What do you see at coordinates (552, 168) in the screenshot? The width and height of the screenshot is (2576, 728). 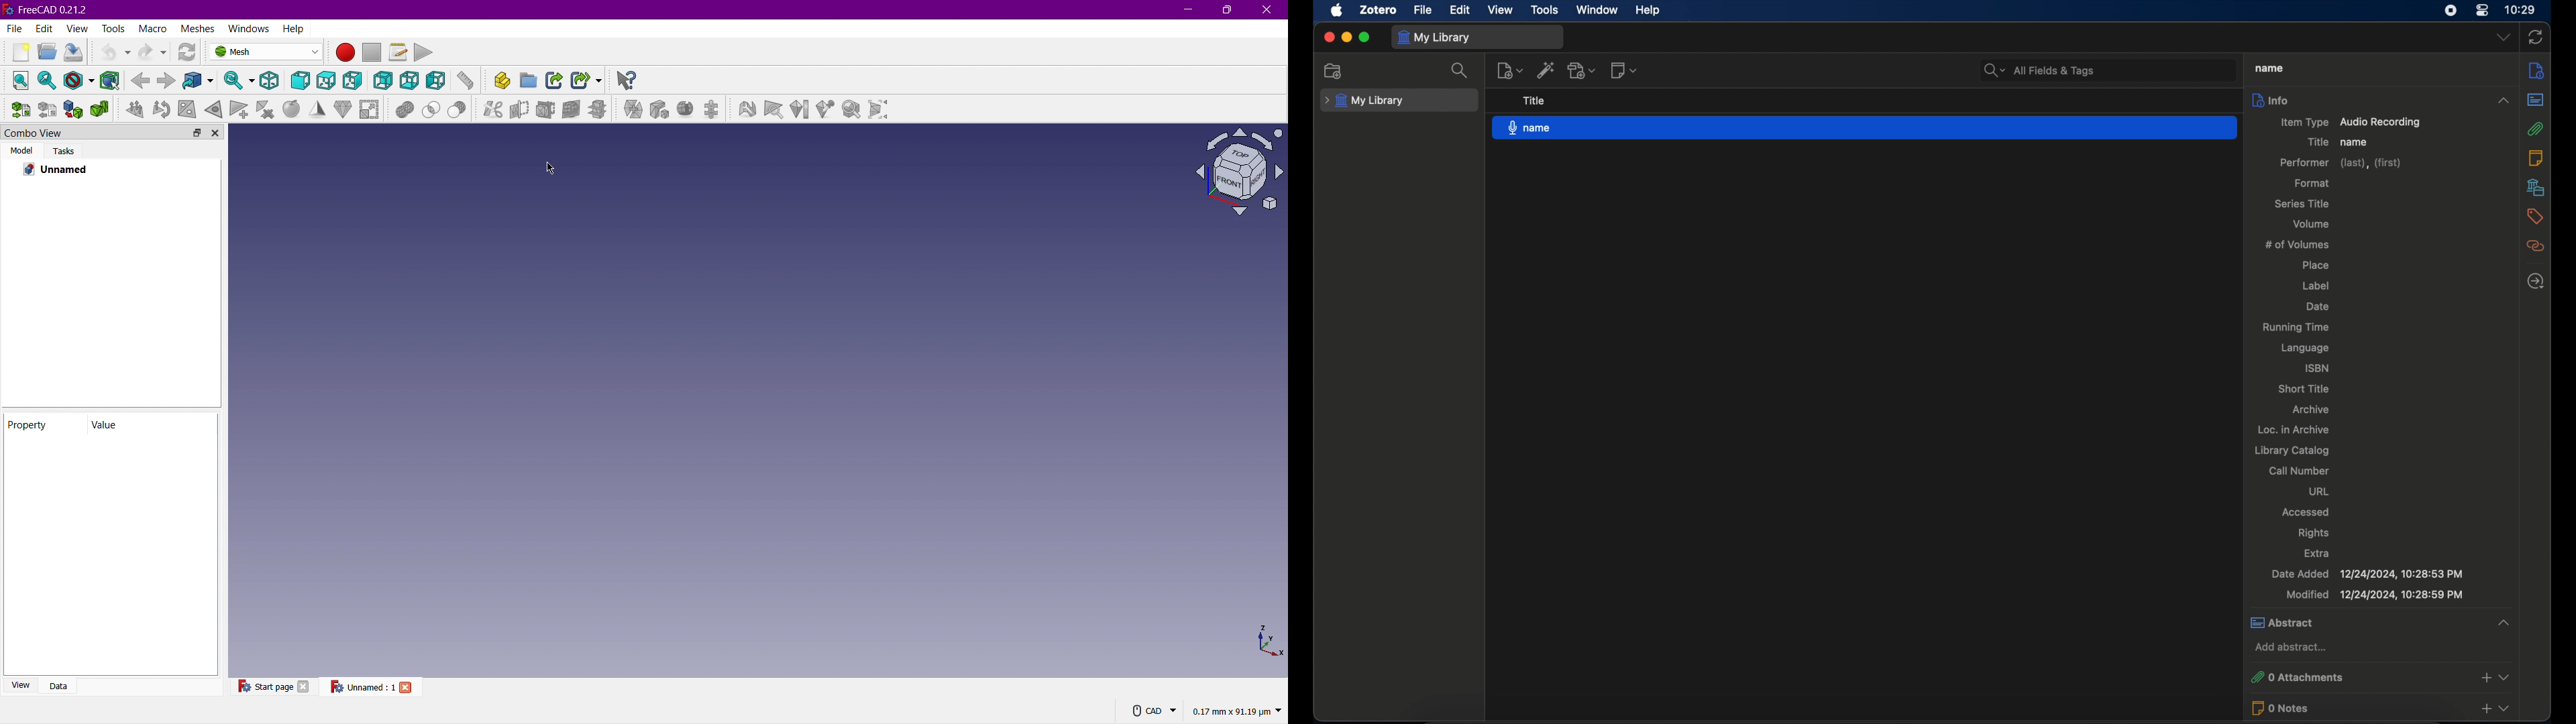 I see `Cursor` at bounding box center [552, 168].